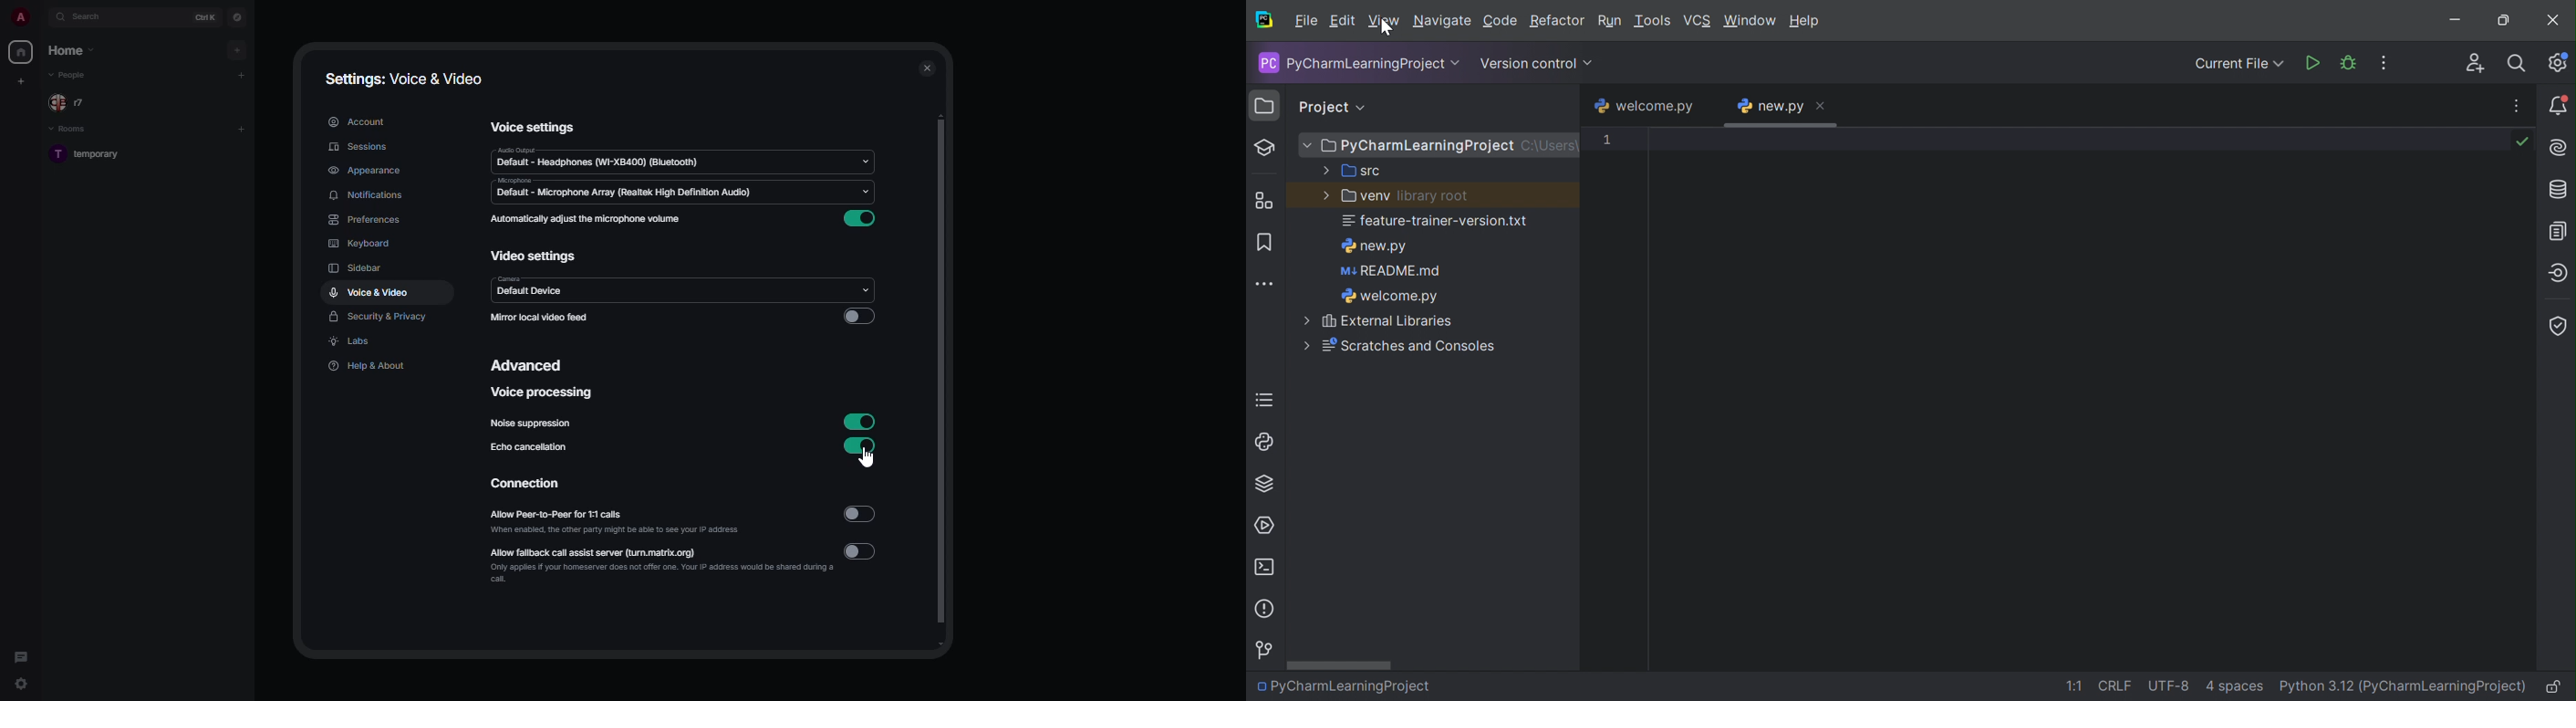 The image size is (2576, 728). Describe the element at coordinates (2382, 63) in the screenshot. I see `More Actions` at that location.